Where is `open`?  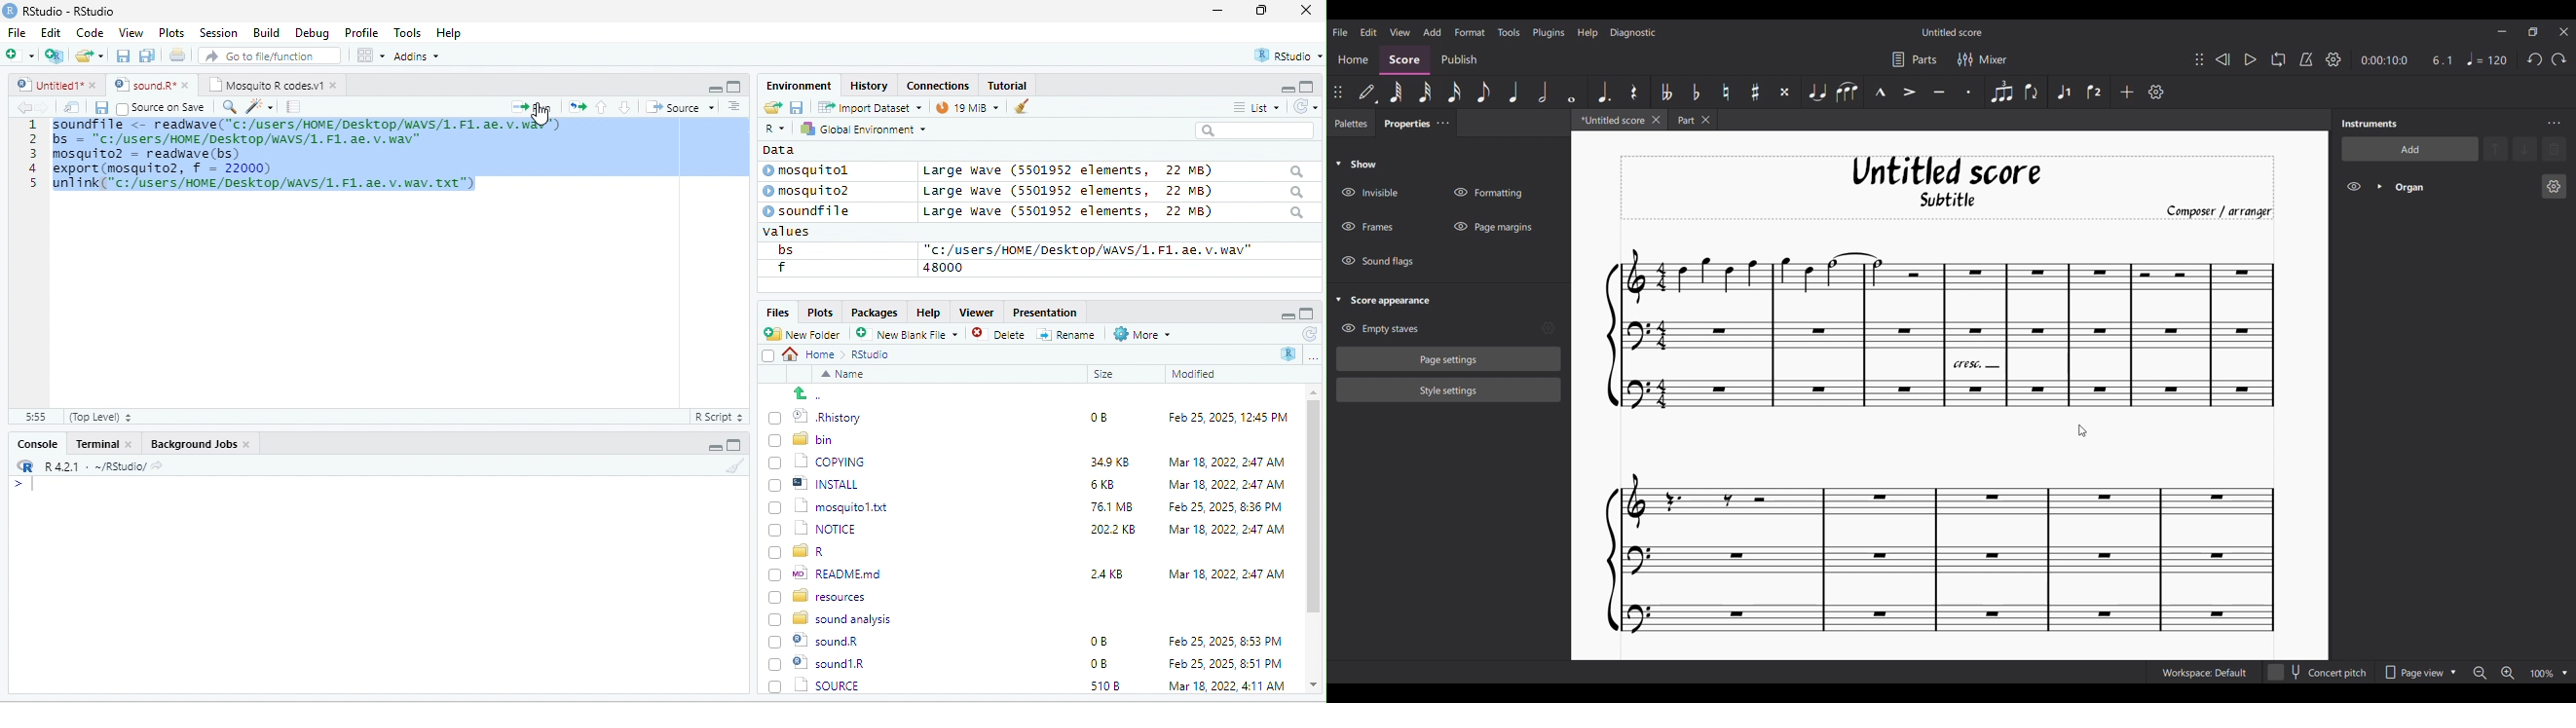
open is located at coordinates (771, 108).